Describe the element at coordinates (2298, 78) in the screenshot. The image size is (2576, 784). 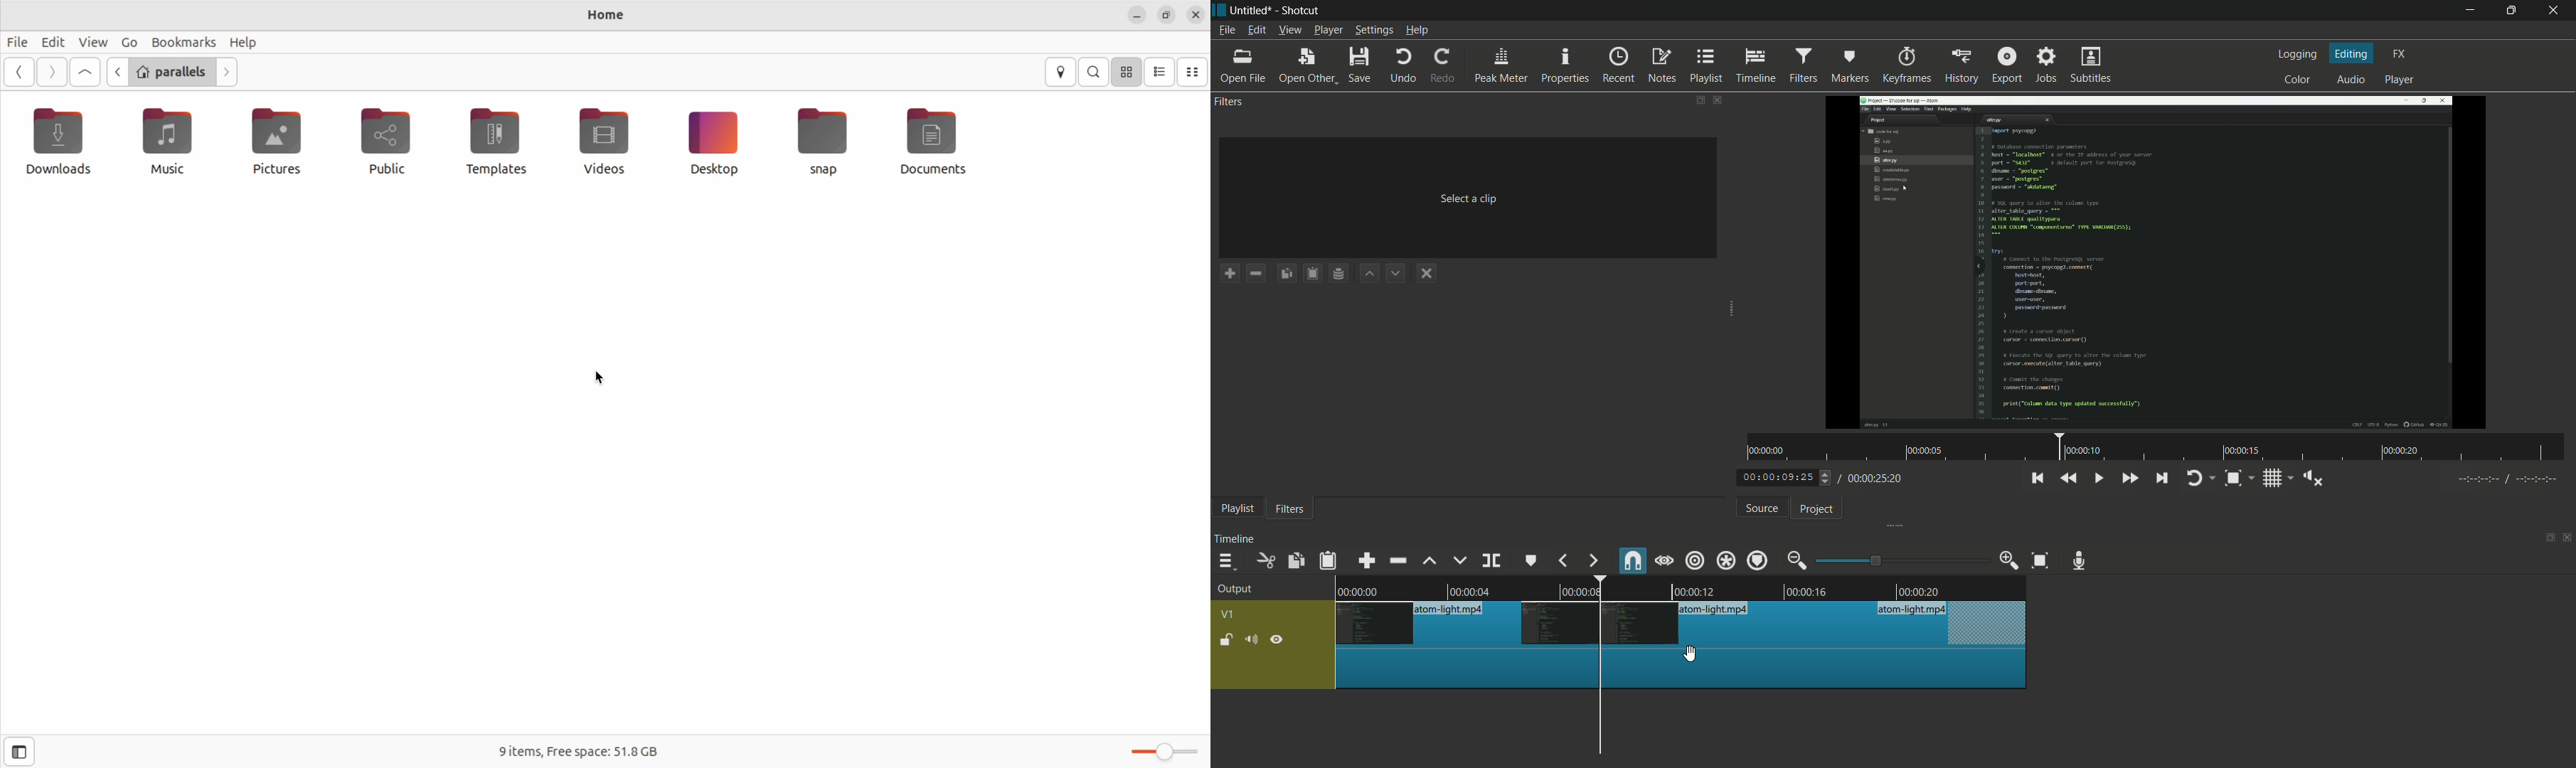
I see `color` at that location.